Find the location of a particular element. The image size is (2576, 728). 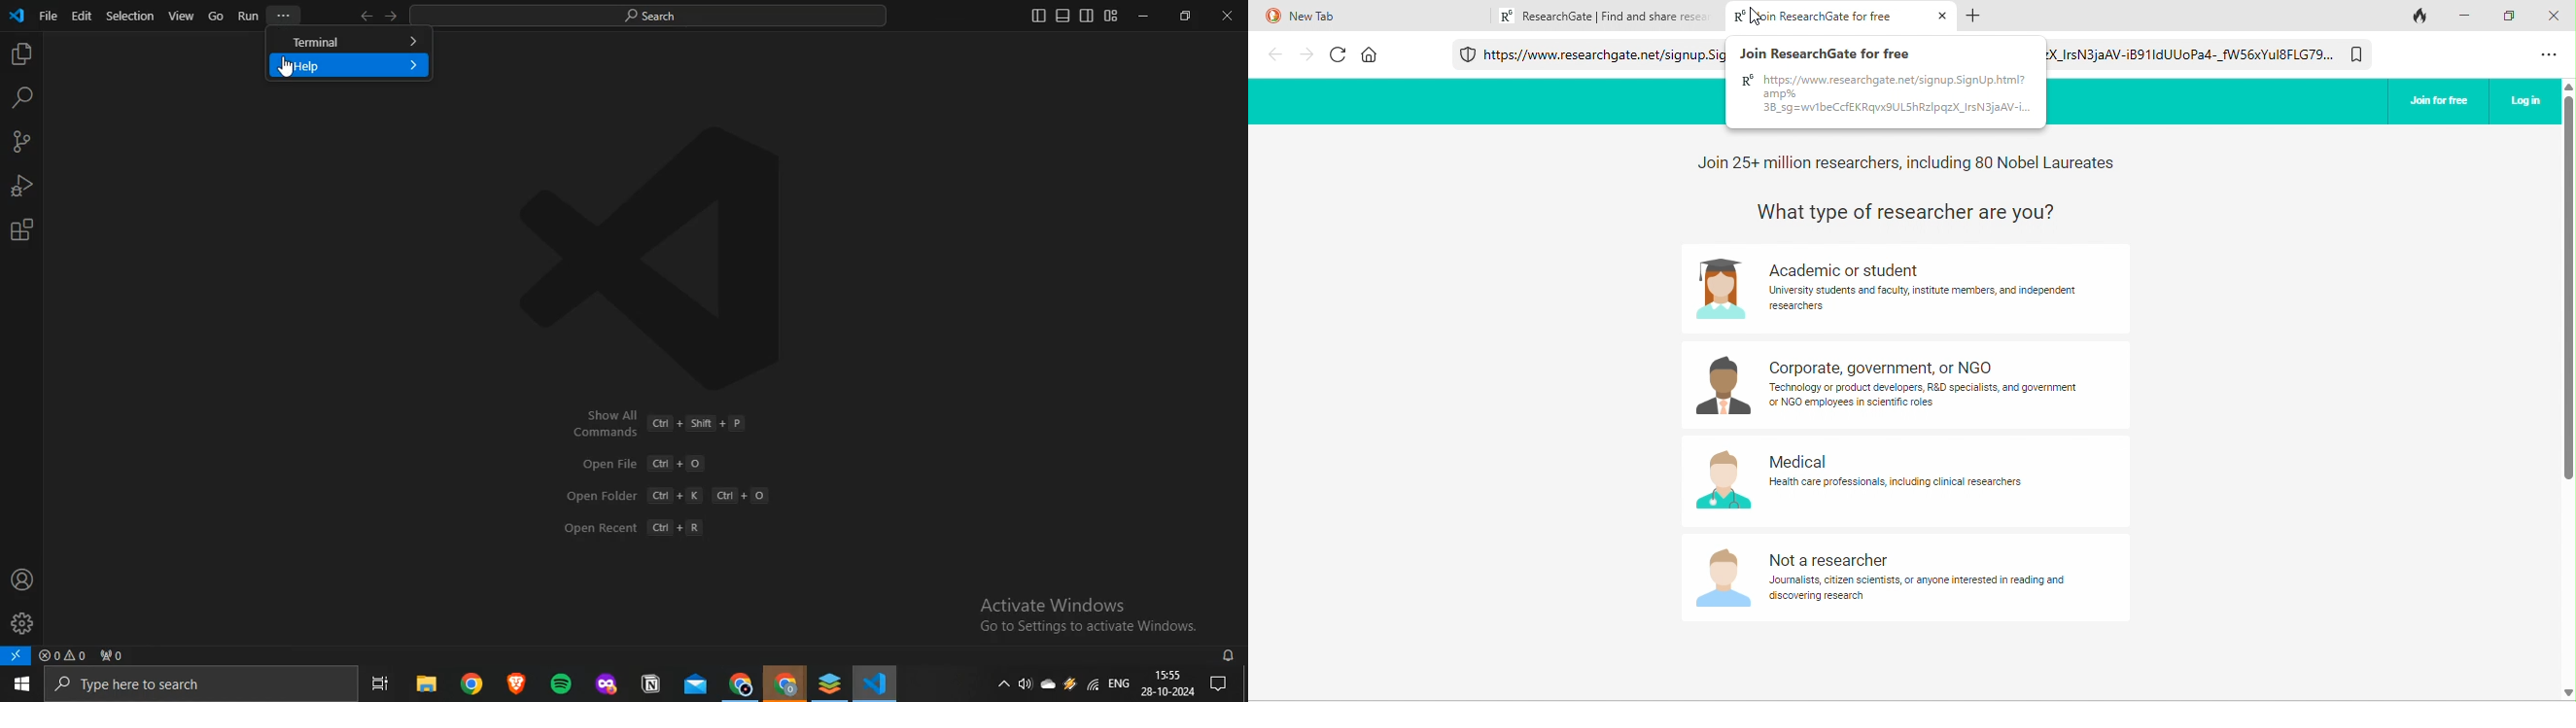

winamp agent is located at coordinates (1070, 687).